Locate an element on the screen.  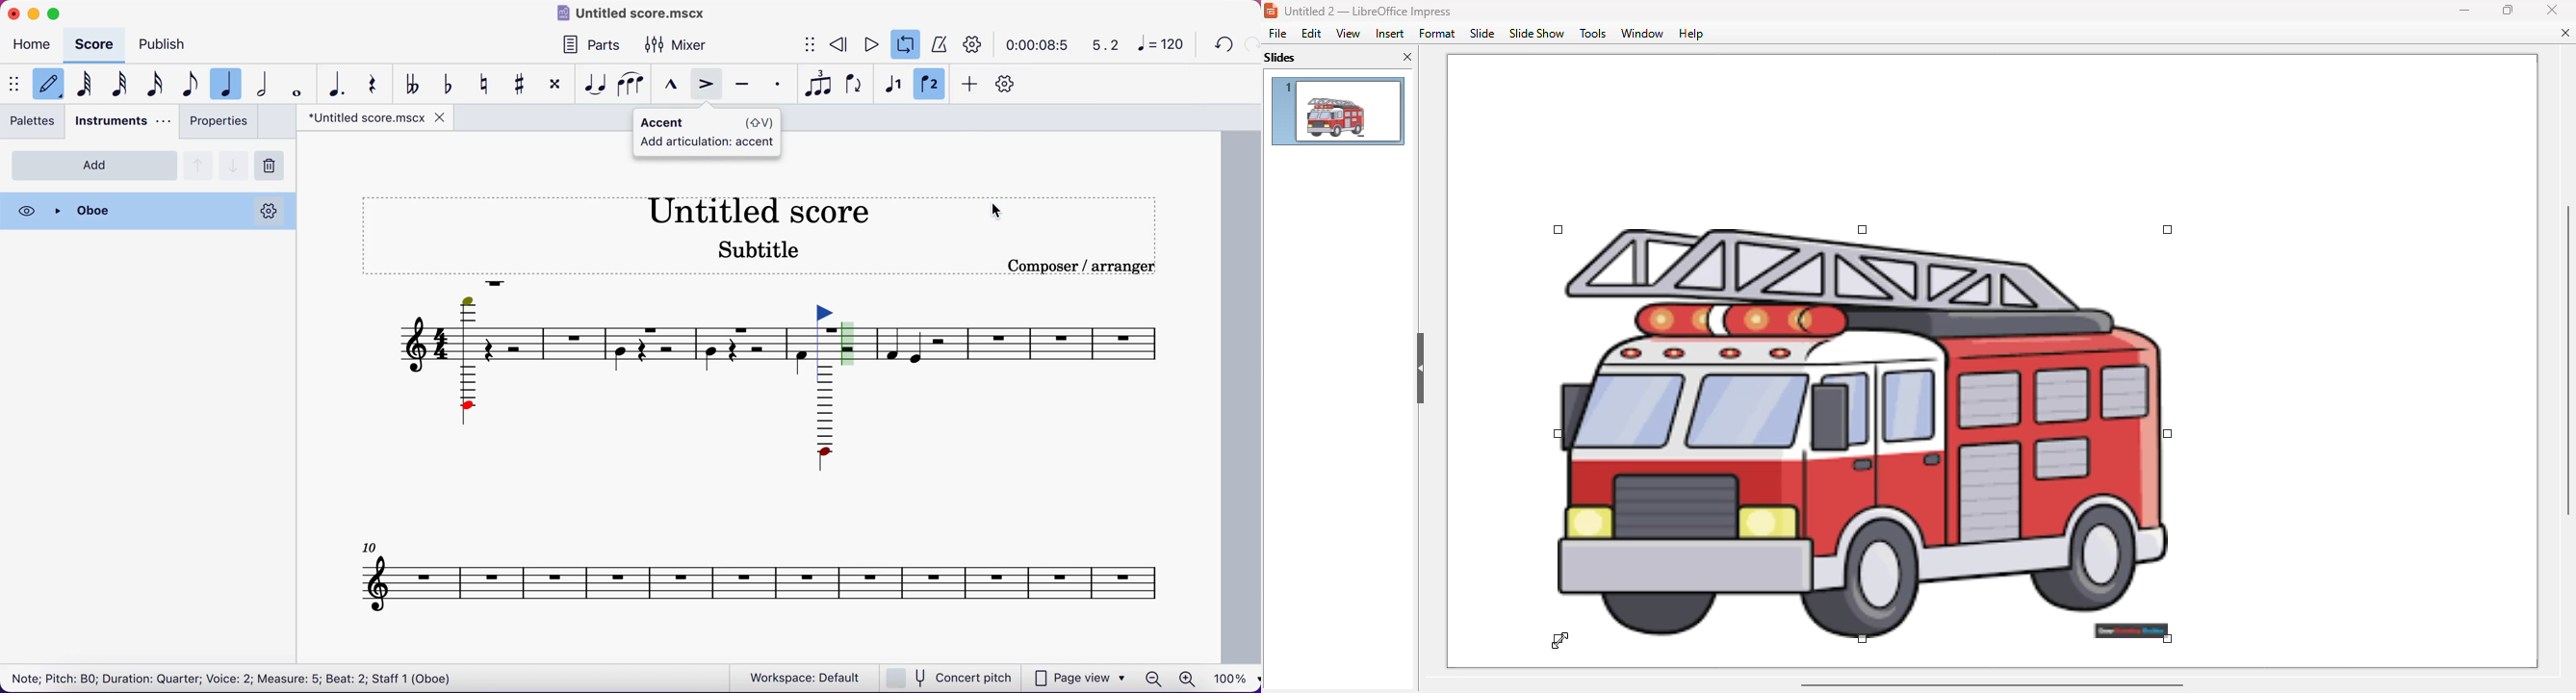
format is located at coordinates (1436, 33).